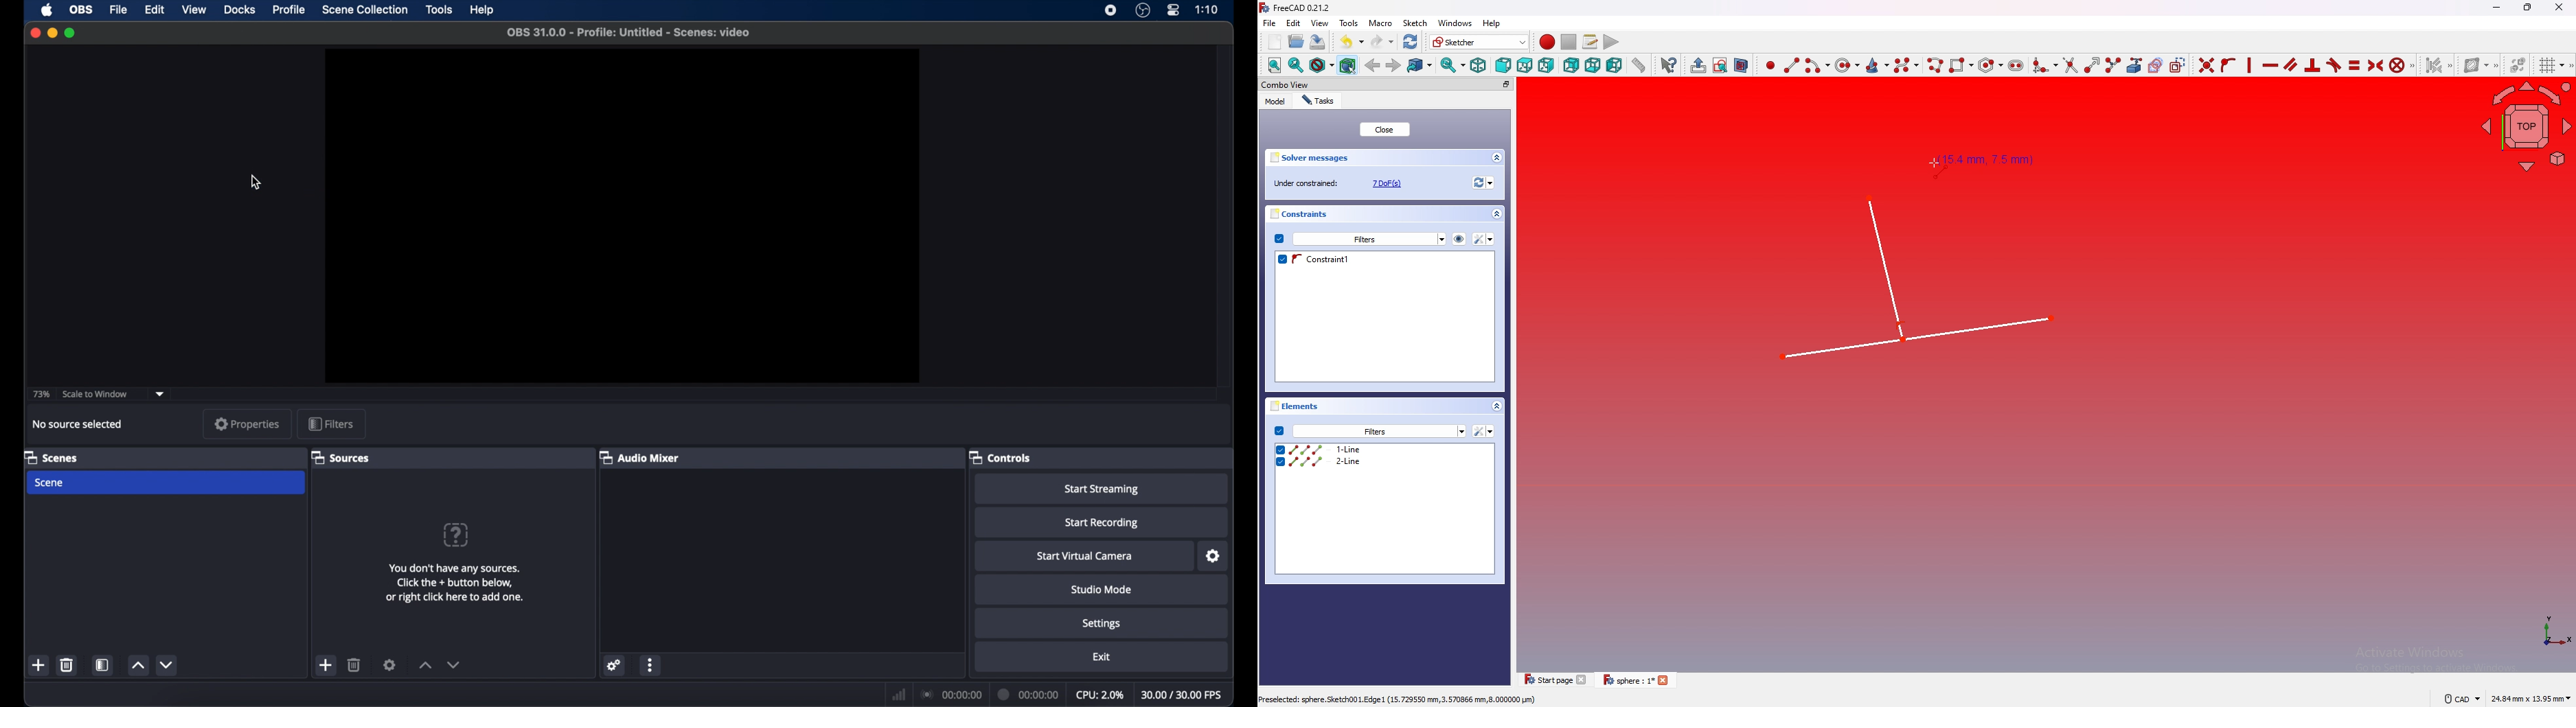 The image size is (2576, 728). I want to click on screen recorder icon, so click(1109, 10).